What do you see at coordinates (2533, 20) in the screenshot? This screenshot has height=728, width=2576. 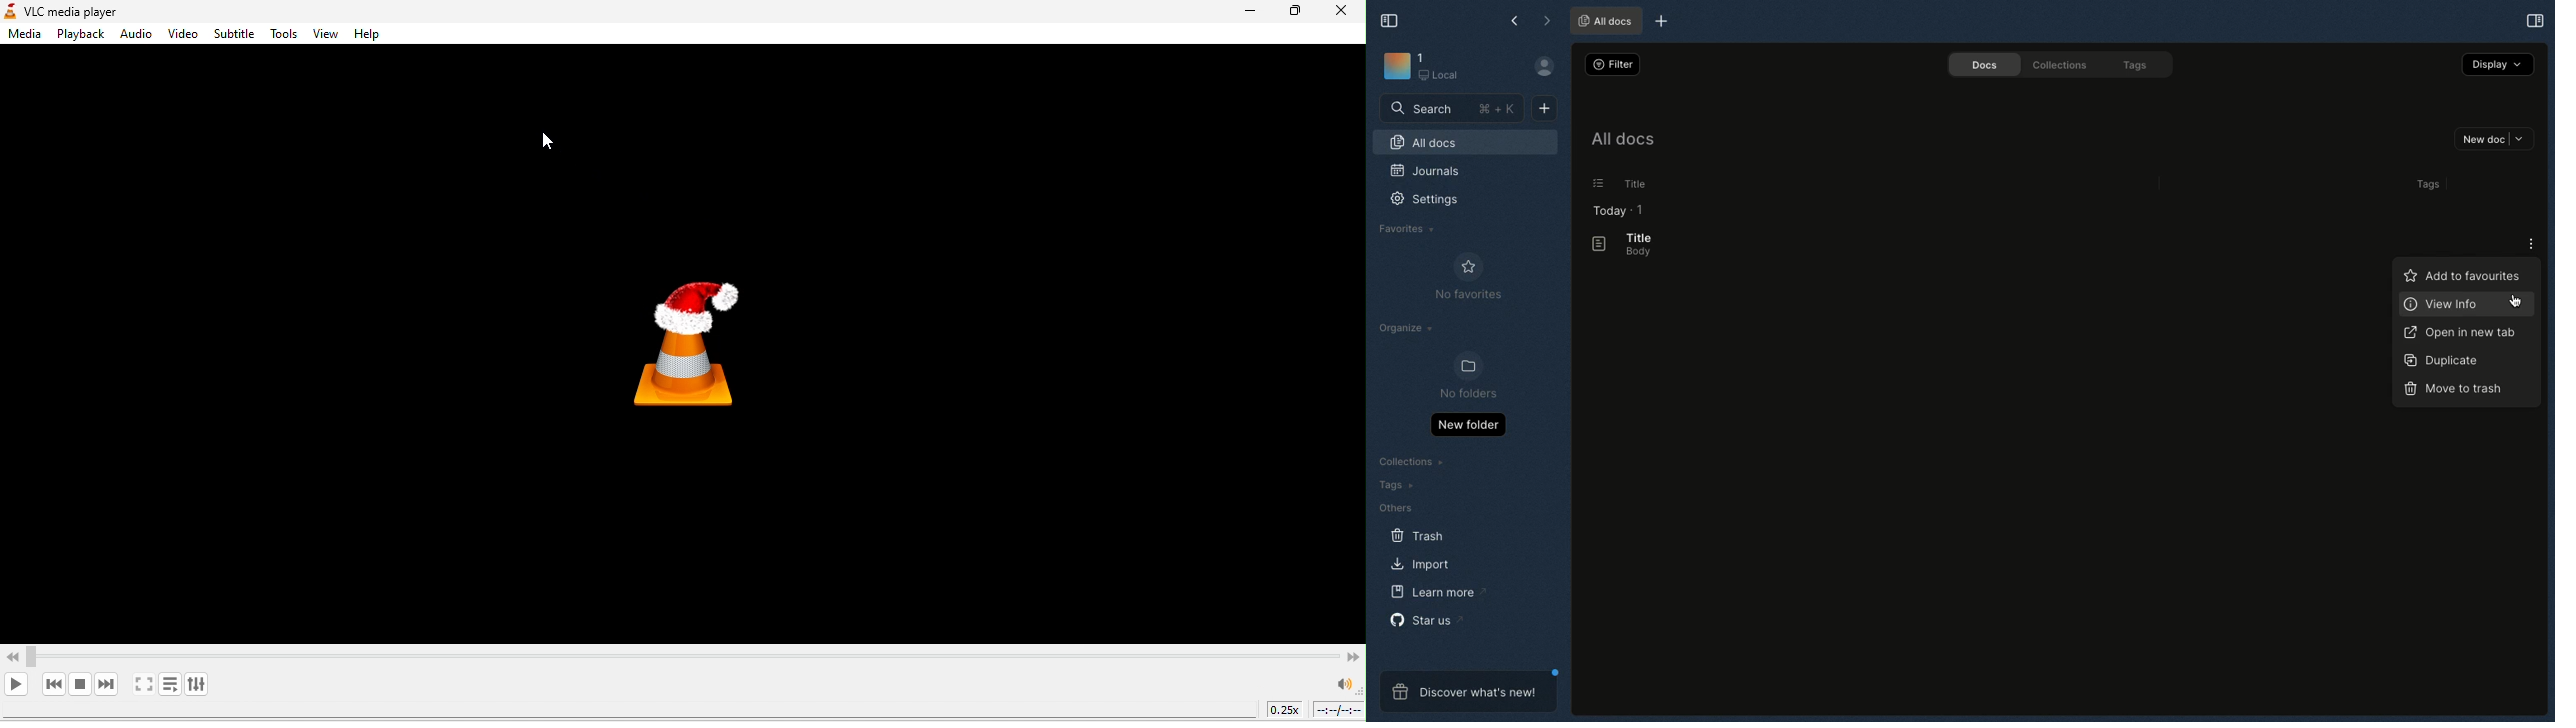 I see `Open right panel` at bounding box center [2533, 20].